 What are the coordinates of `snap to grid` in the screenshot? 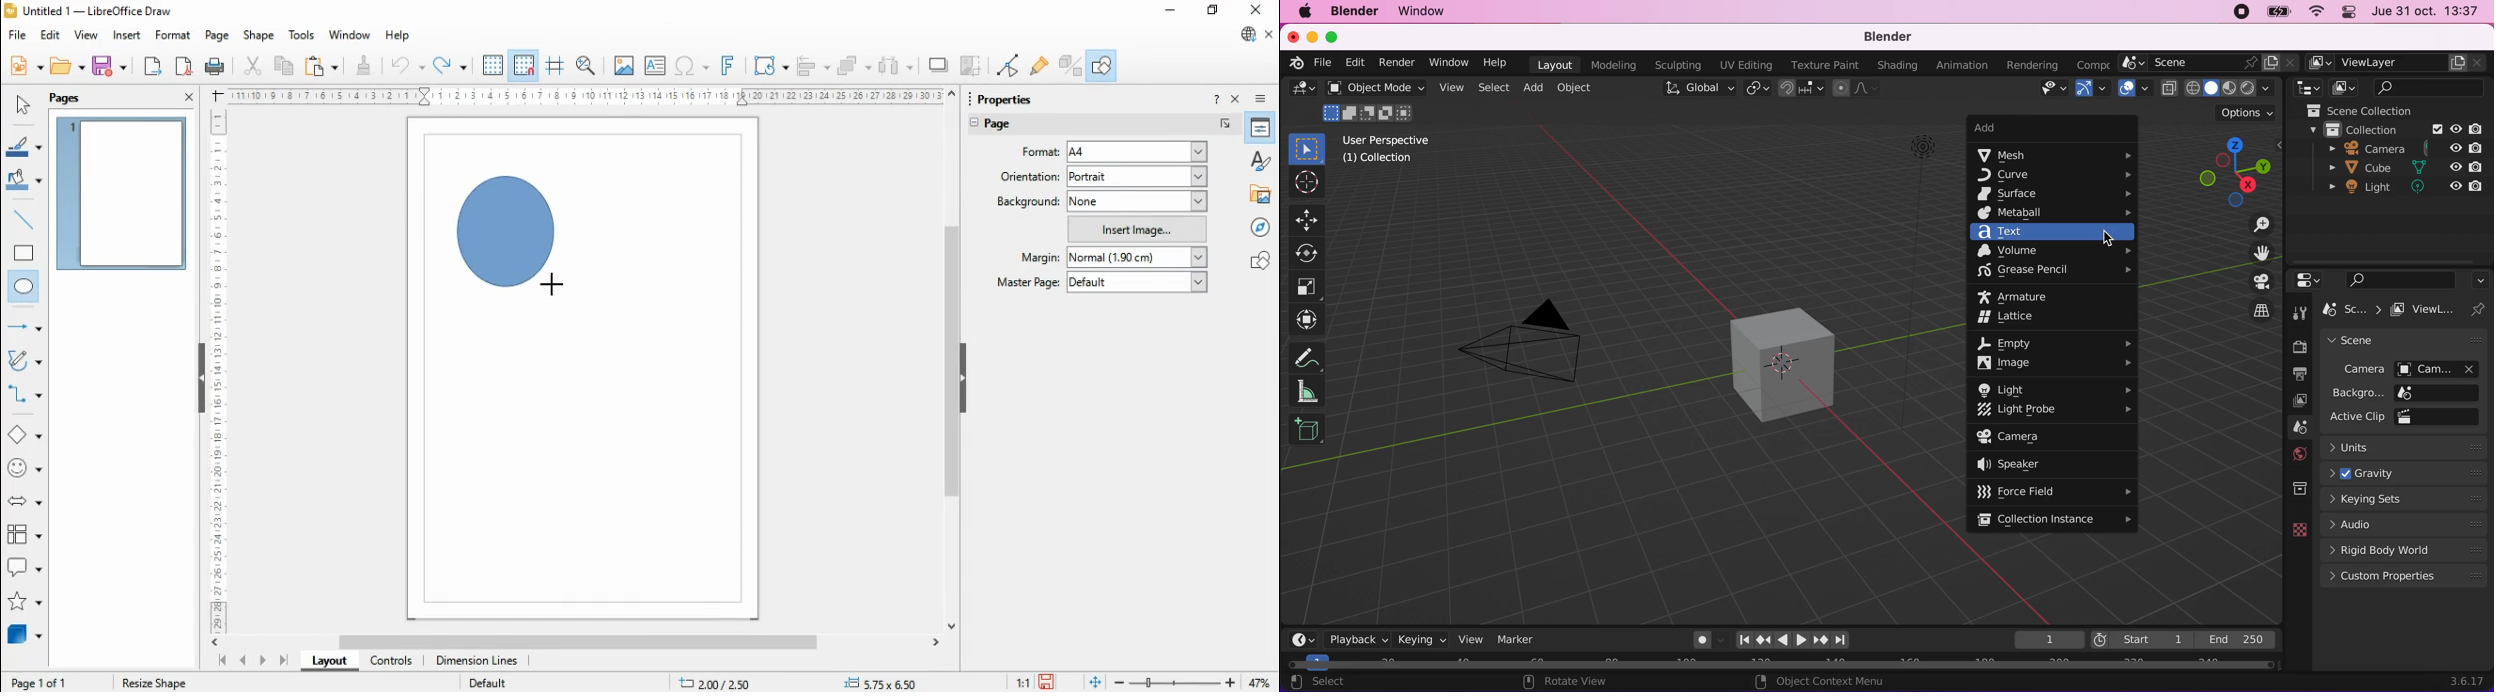 It's located at (525, 65).